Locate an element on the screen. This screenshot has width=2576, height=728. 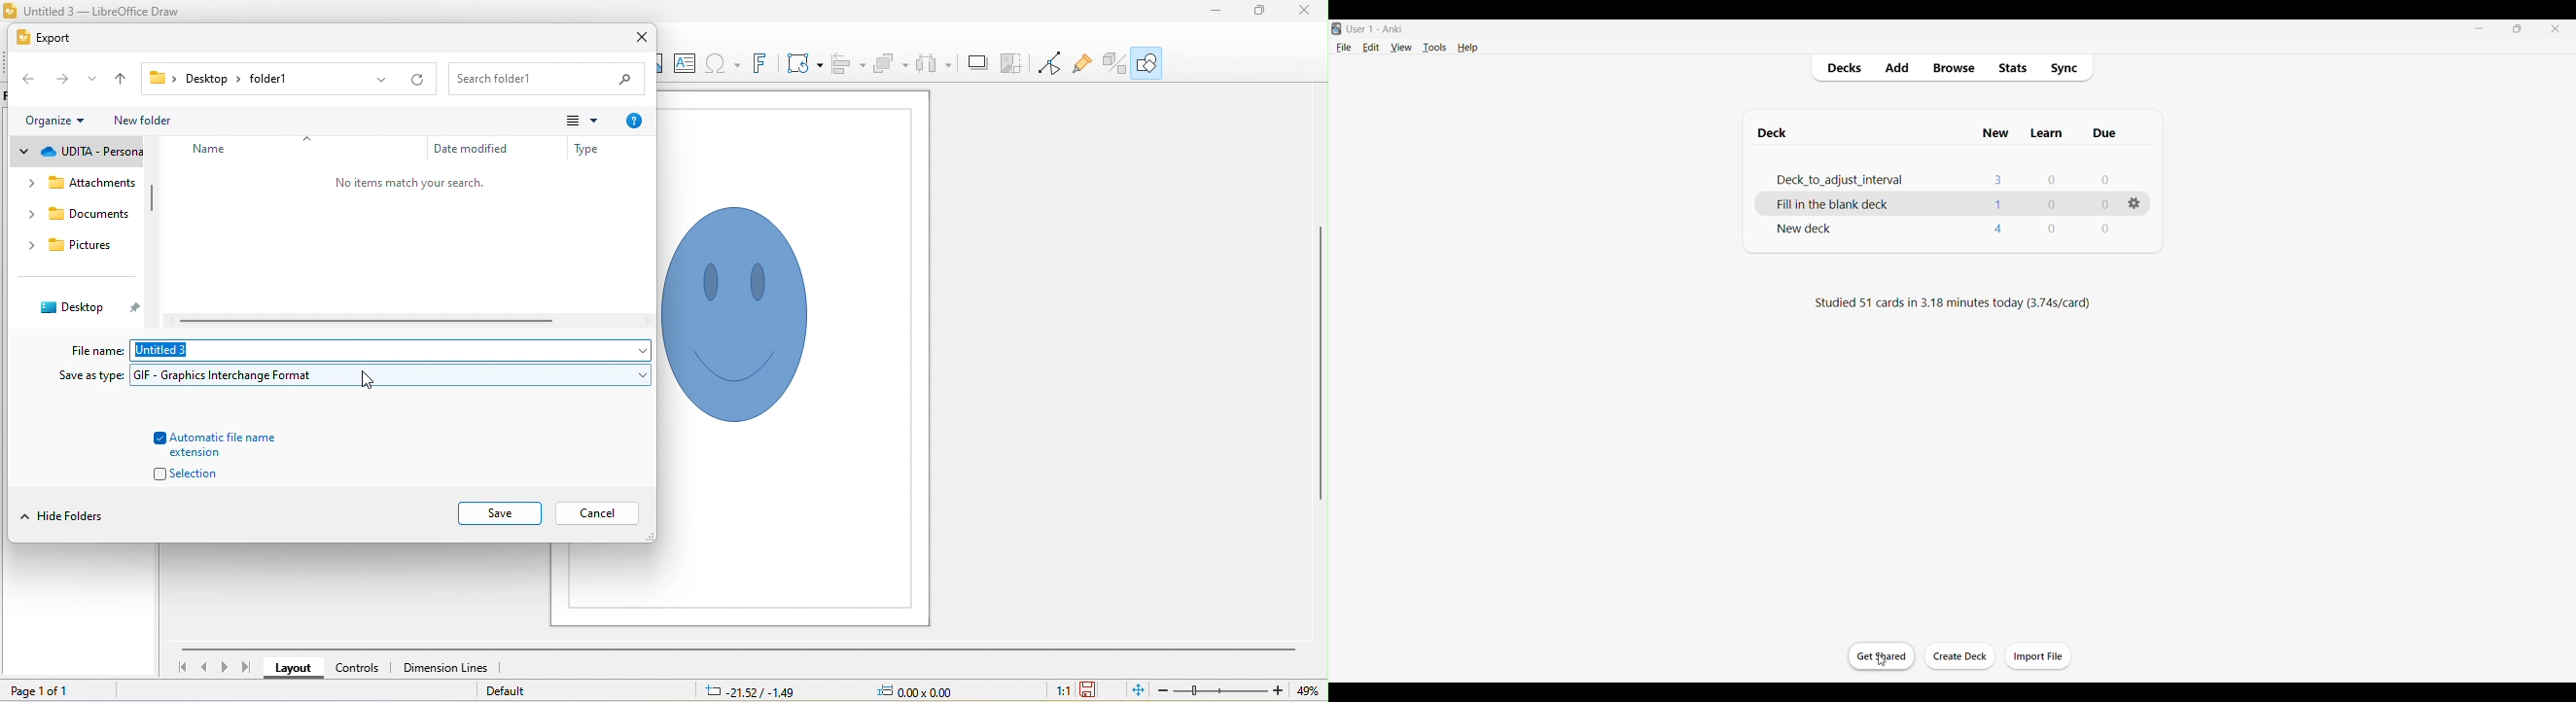
default is located at coordinates (504, 686).